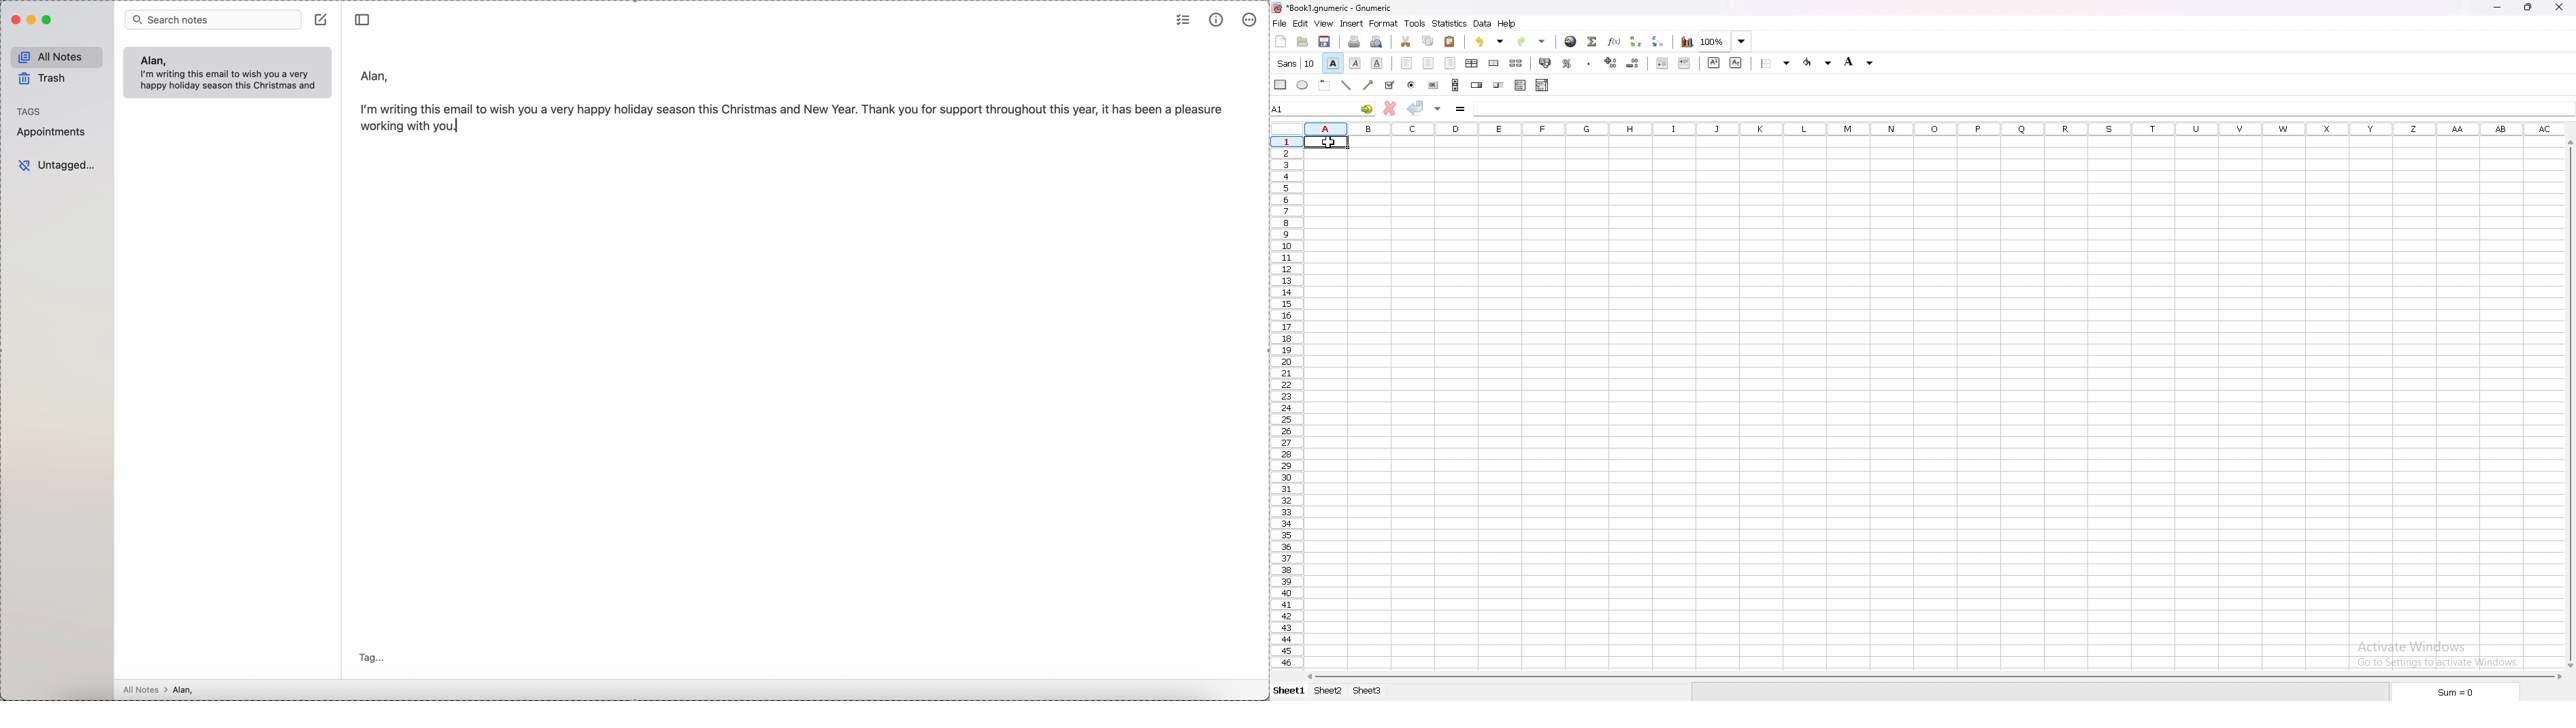  What do you see at coordinates (44, 81) in the screenshot?
I see `trash` at bounding box center [44, 81].